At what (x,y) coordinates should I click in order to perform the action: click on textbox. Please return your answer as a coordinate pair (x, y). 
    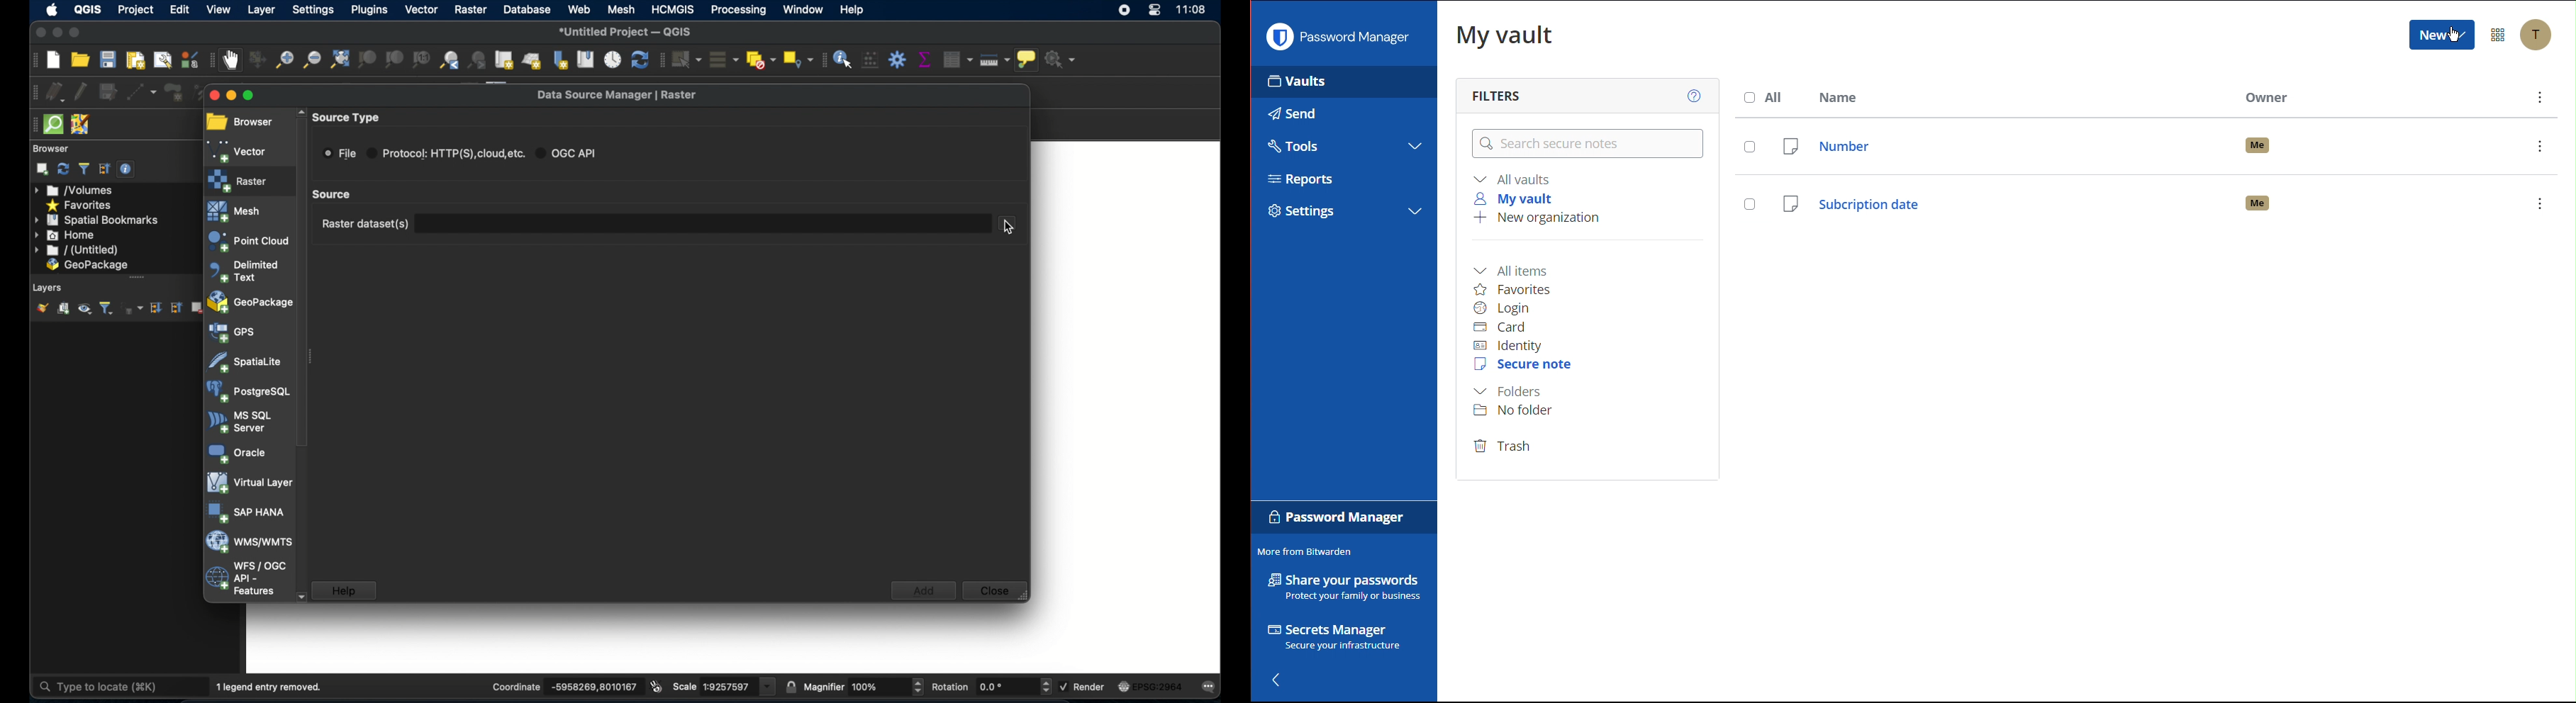
    Looking at the image, I should click on (705, 223).